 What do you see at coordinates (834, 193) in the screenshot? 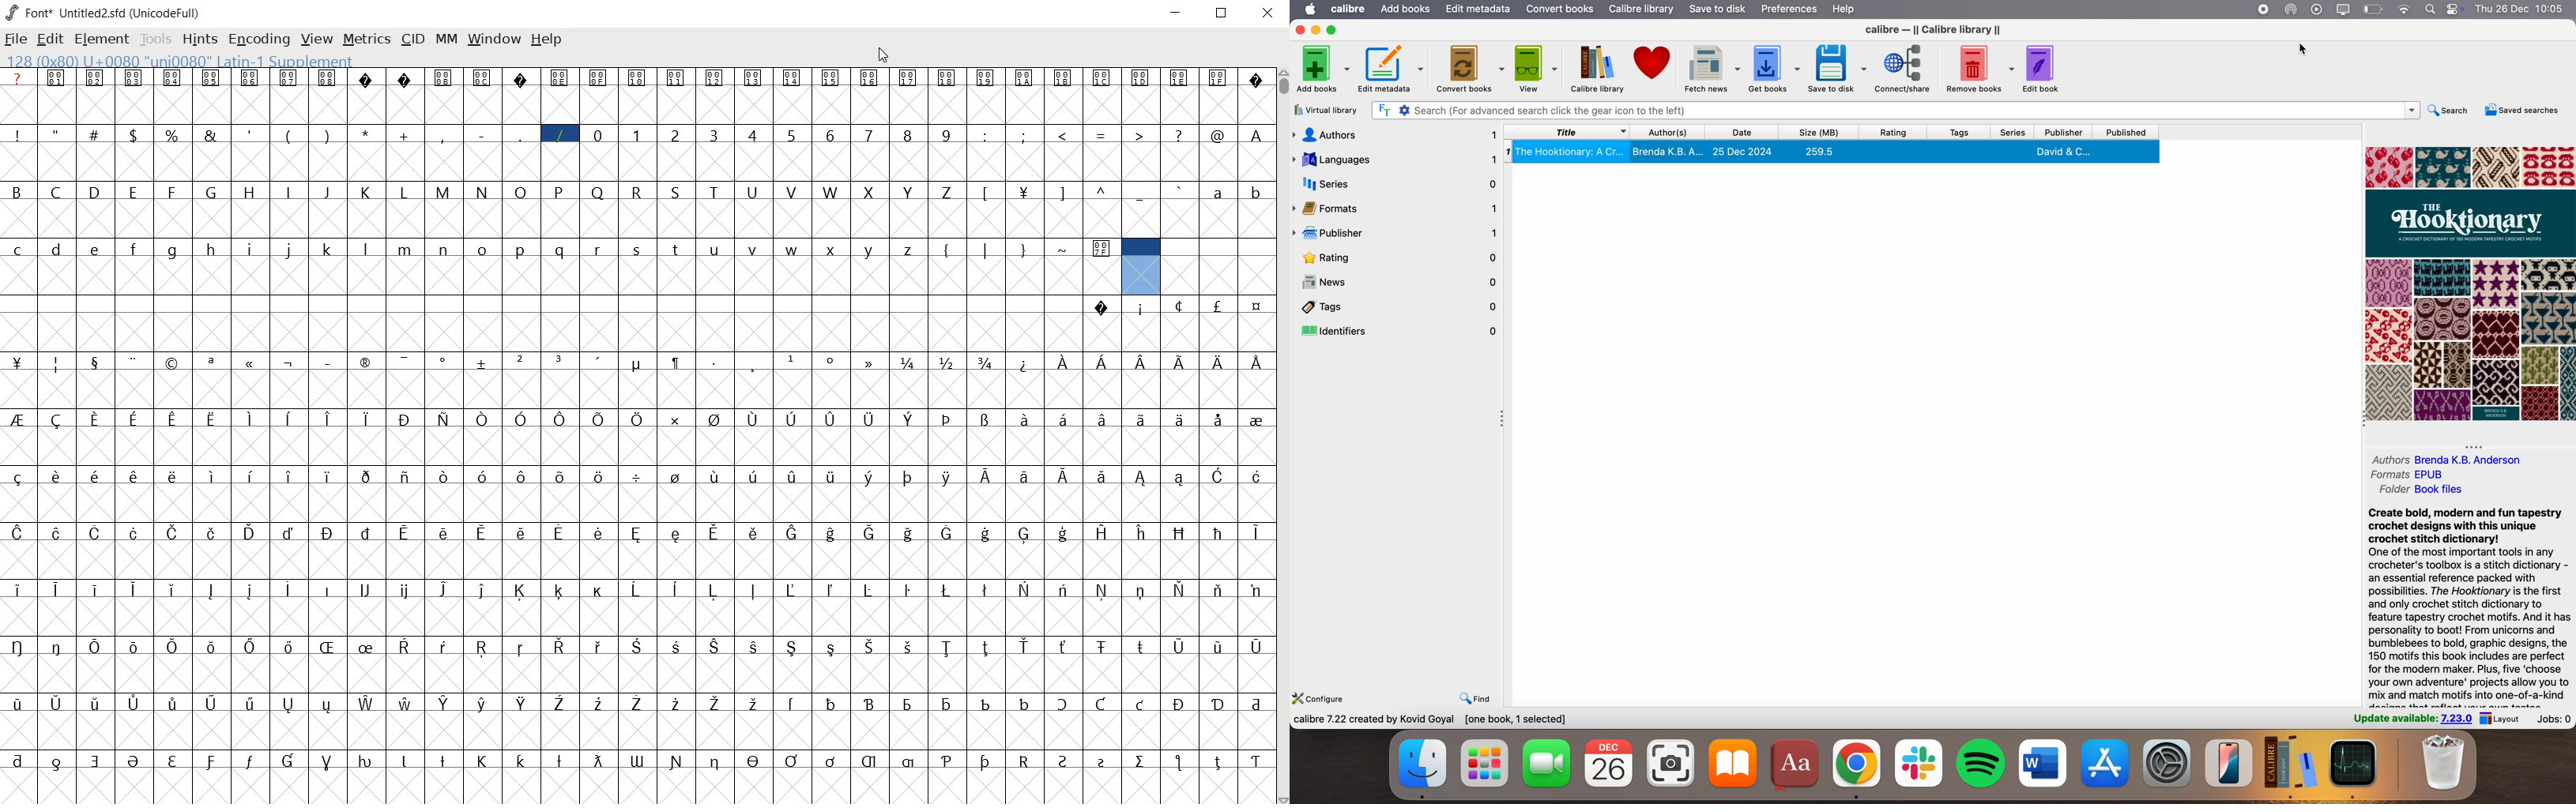
I see `W` at bounding box center [834, 193].